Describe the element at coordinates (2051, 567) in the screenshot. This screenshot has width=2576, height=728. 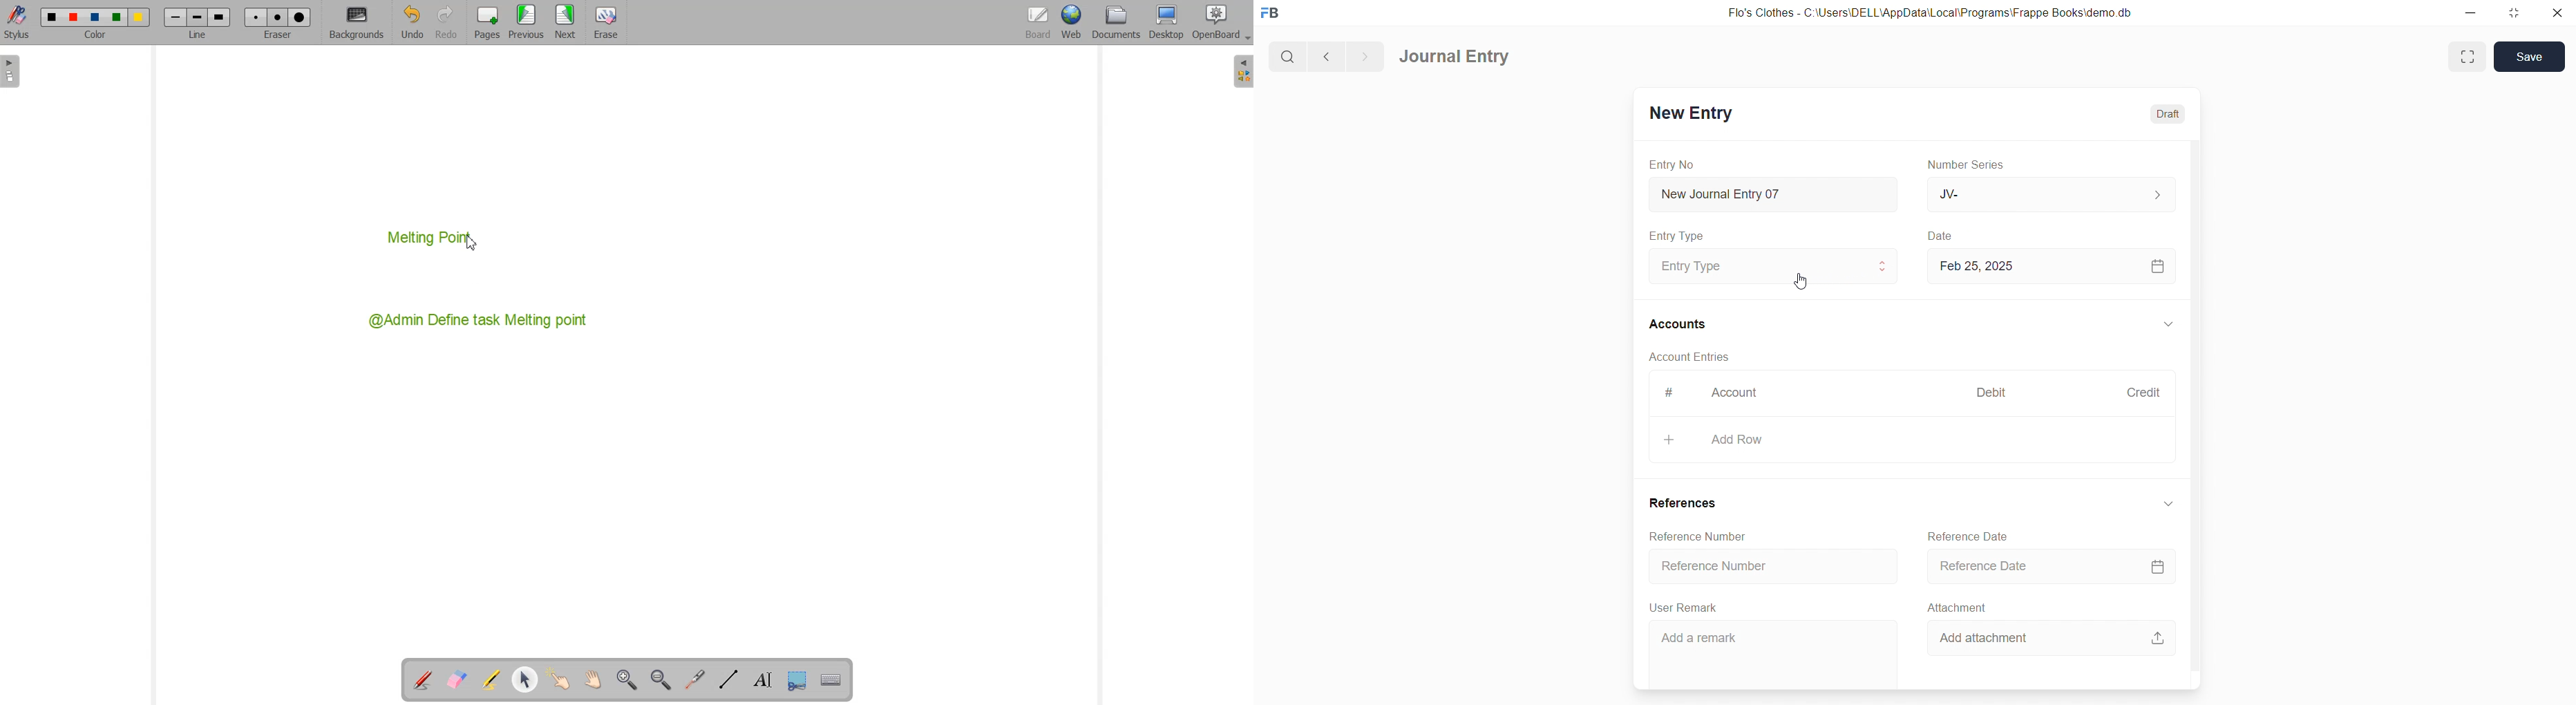
I see `Reference Date` at that location.